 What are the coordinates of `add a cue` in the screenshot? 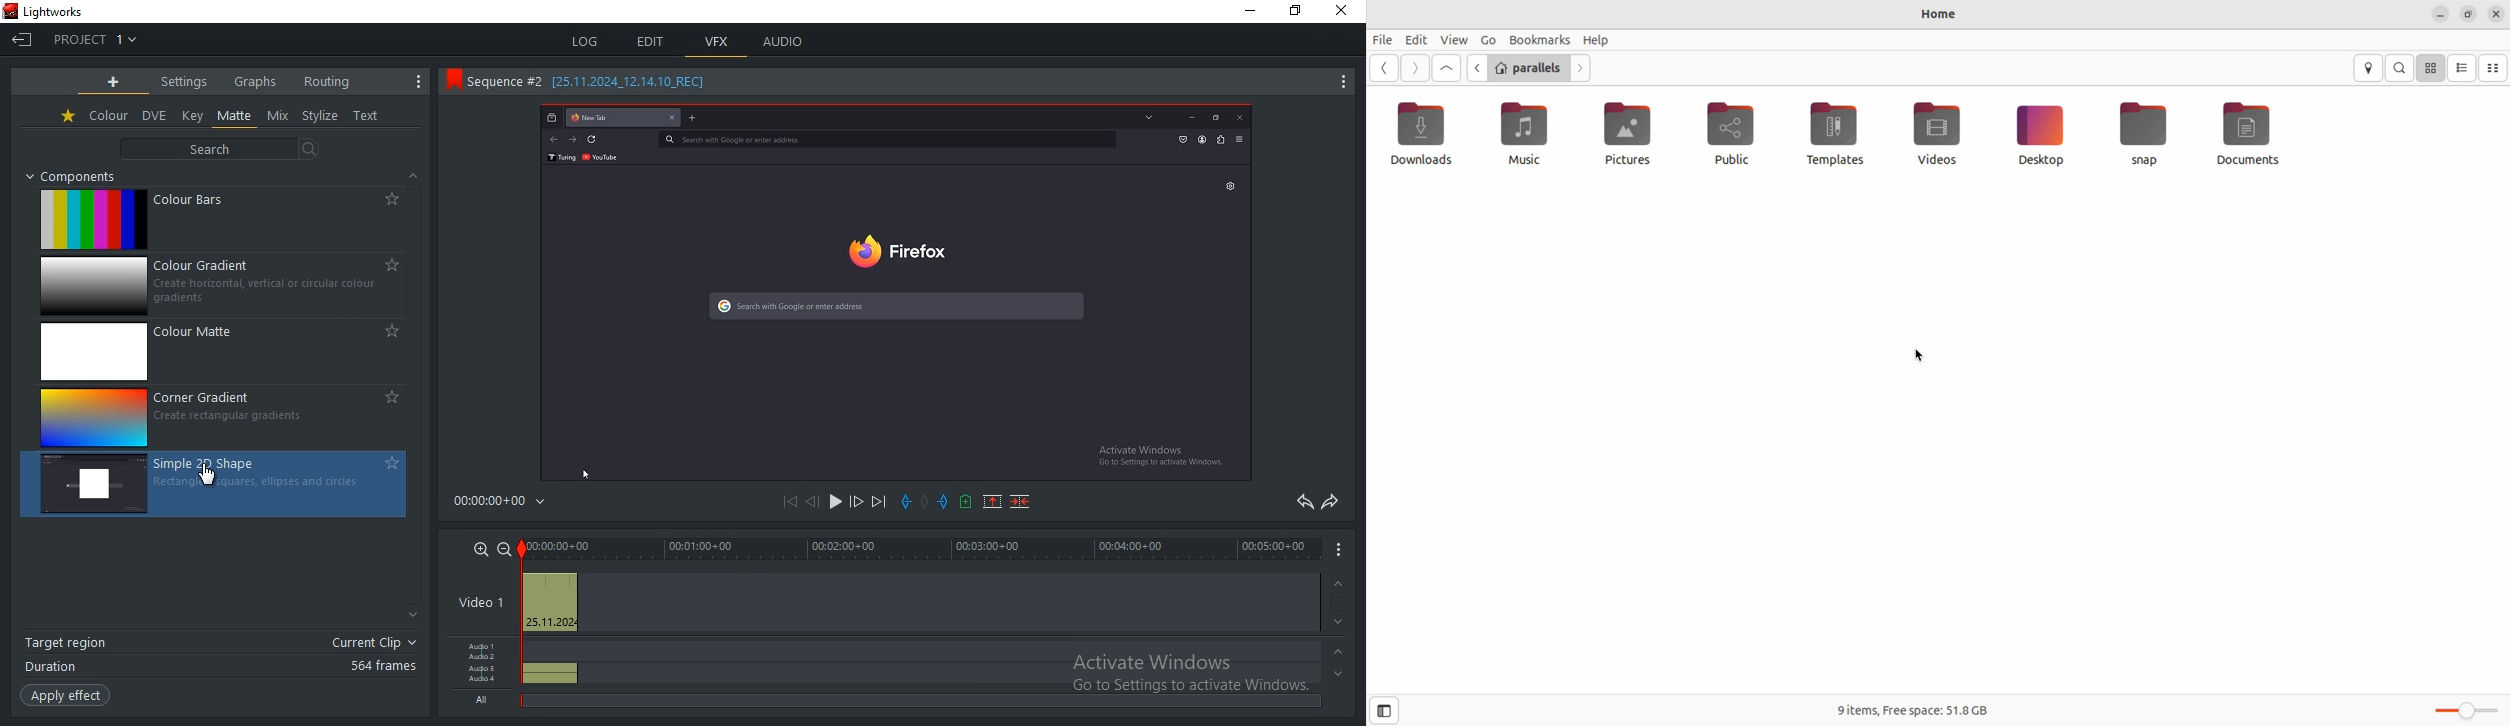 It's located at (964, 503).